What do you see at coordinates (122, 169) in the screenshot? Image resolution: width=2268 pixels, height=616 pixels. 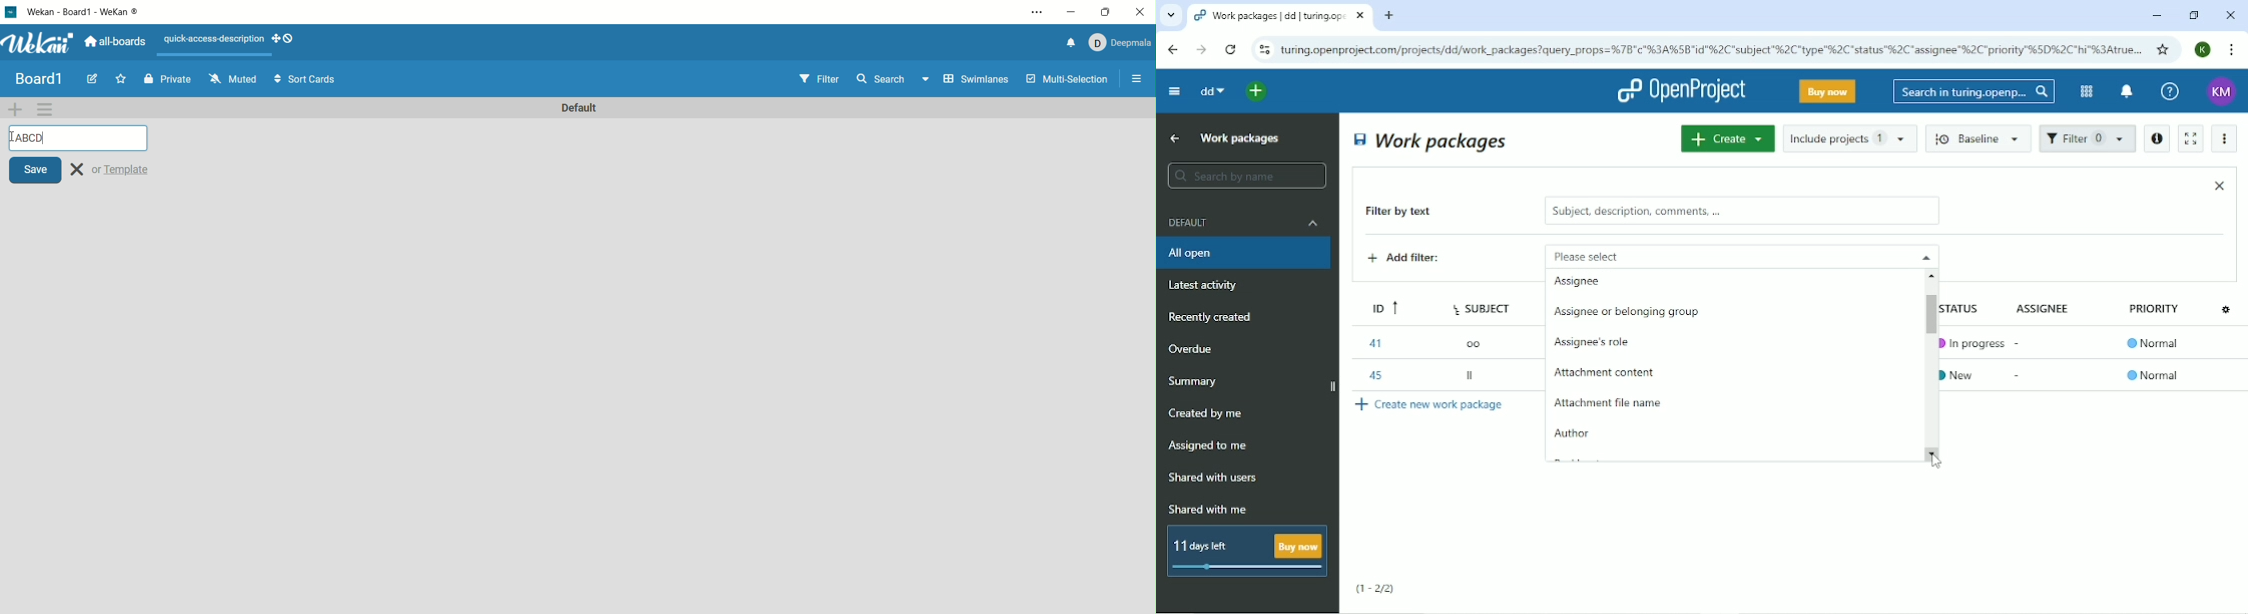 I see `template` at bounding box center [122, 169].